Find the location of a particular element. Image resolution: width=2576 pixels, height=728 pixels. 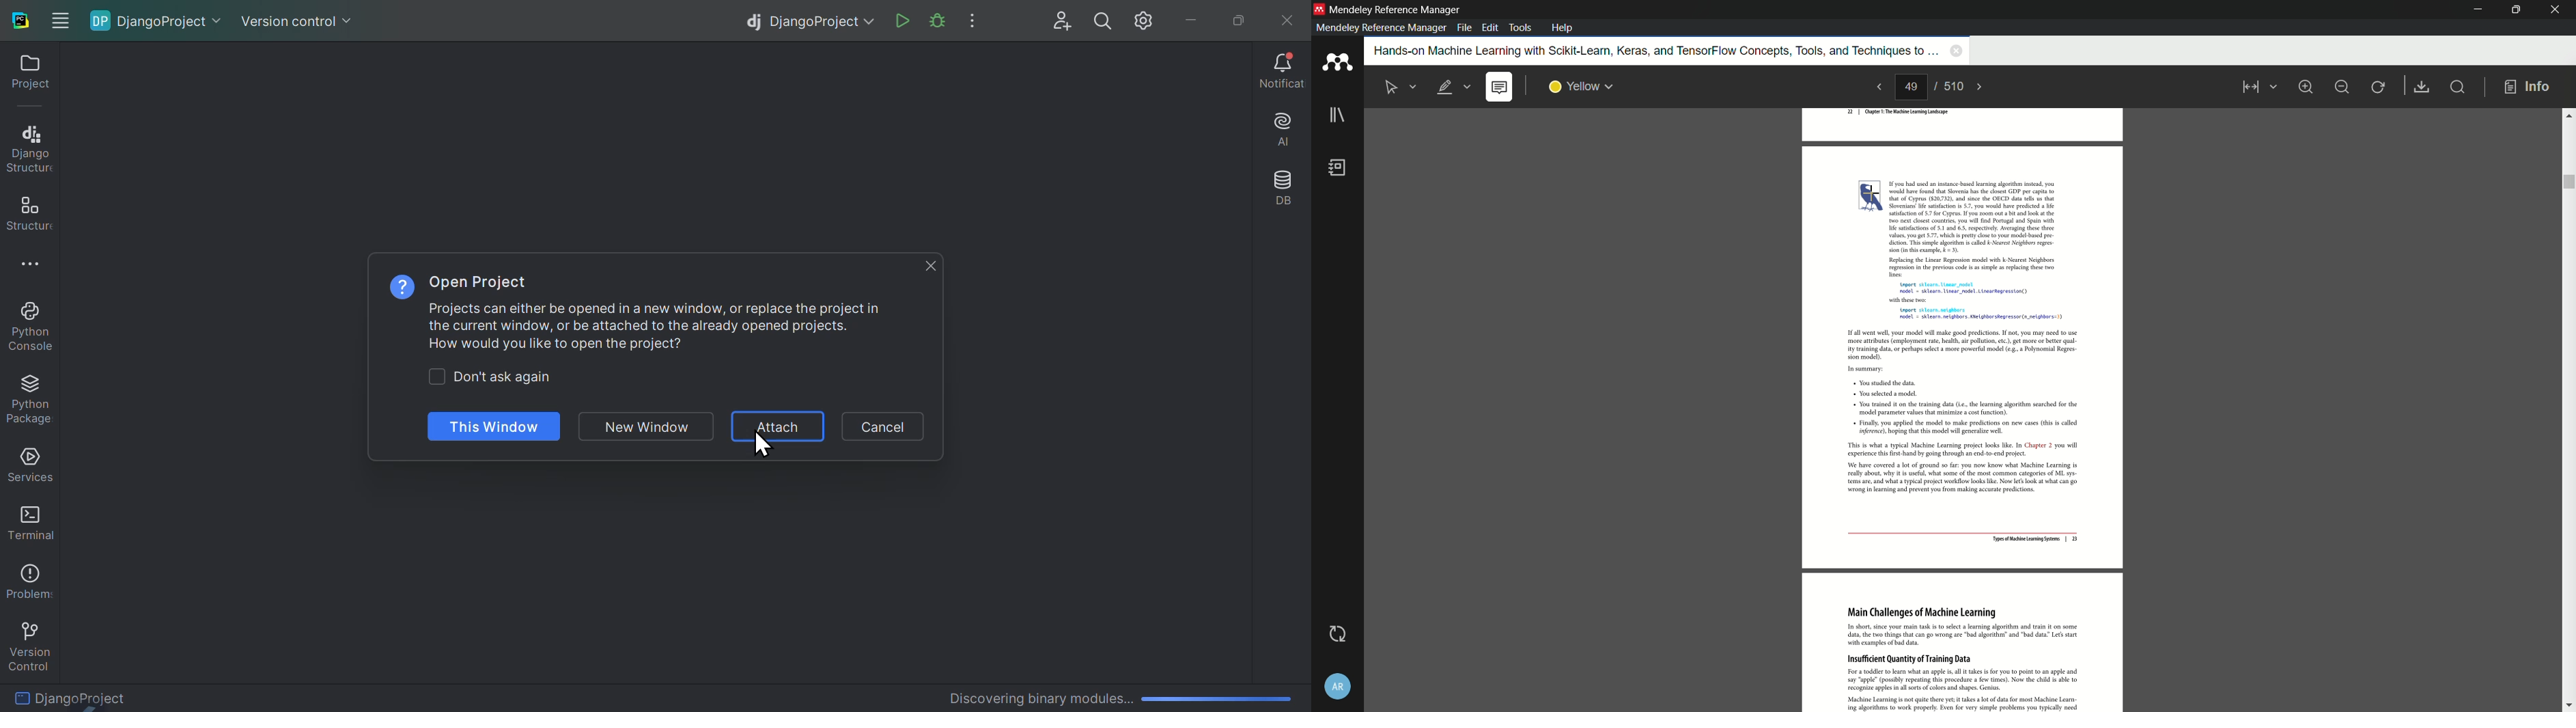

Discovering Binary Modules is located at coordinates (1115, 695).